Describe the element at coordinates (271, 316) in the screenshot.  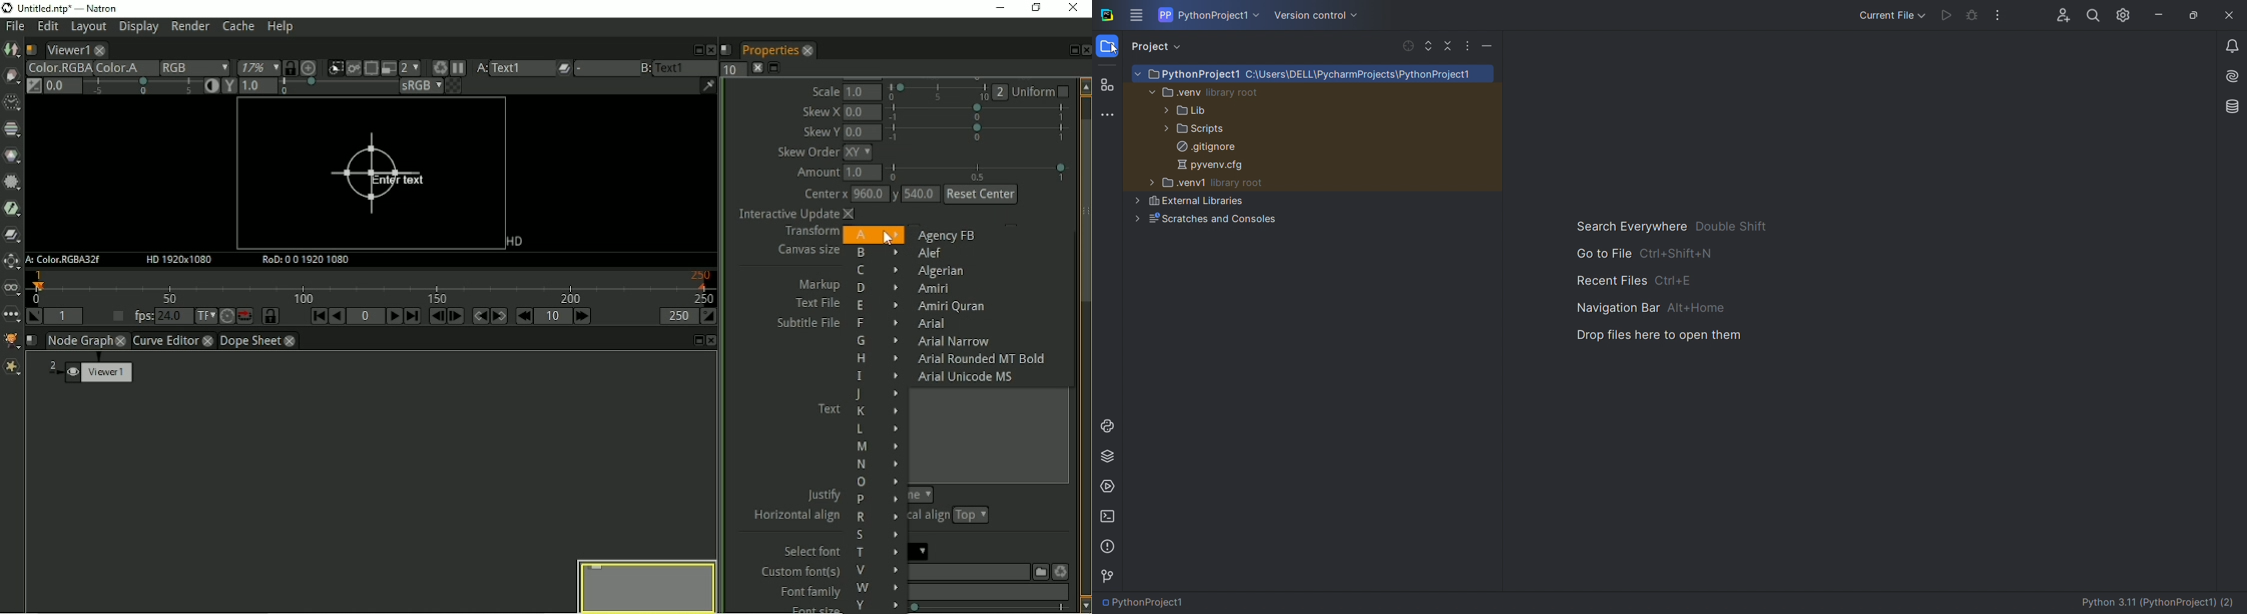
I see `Synchronize timeline frame` at that location.